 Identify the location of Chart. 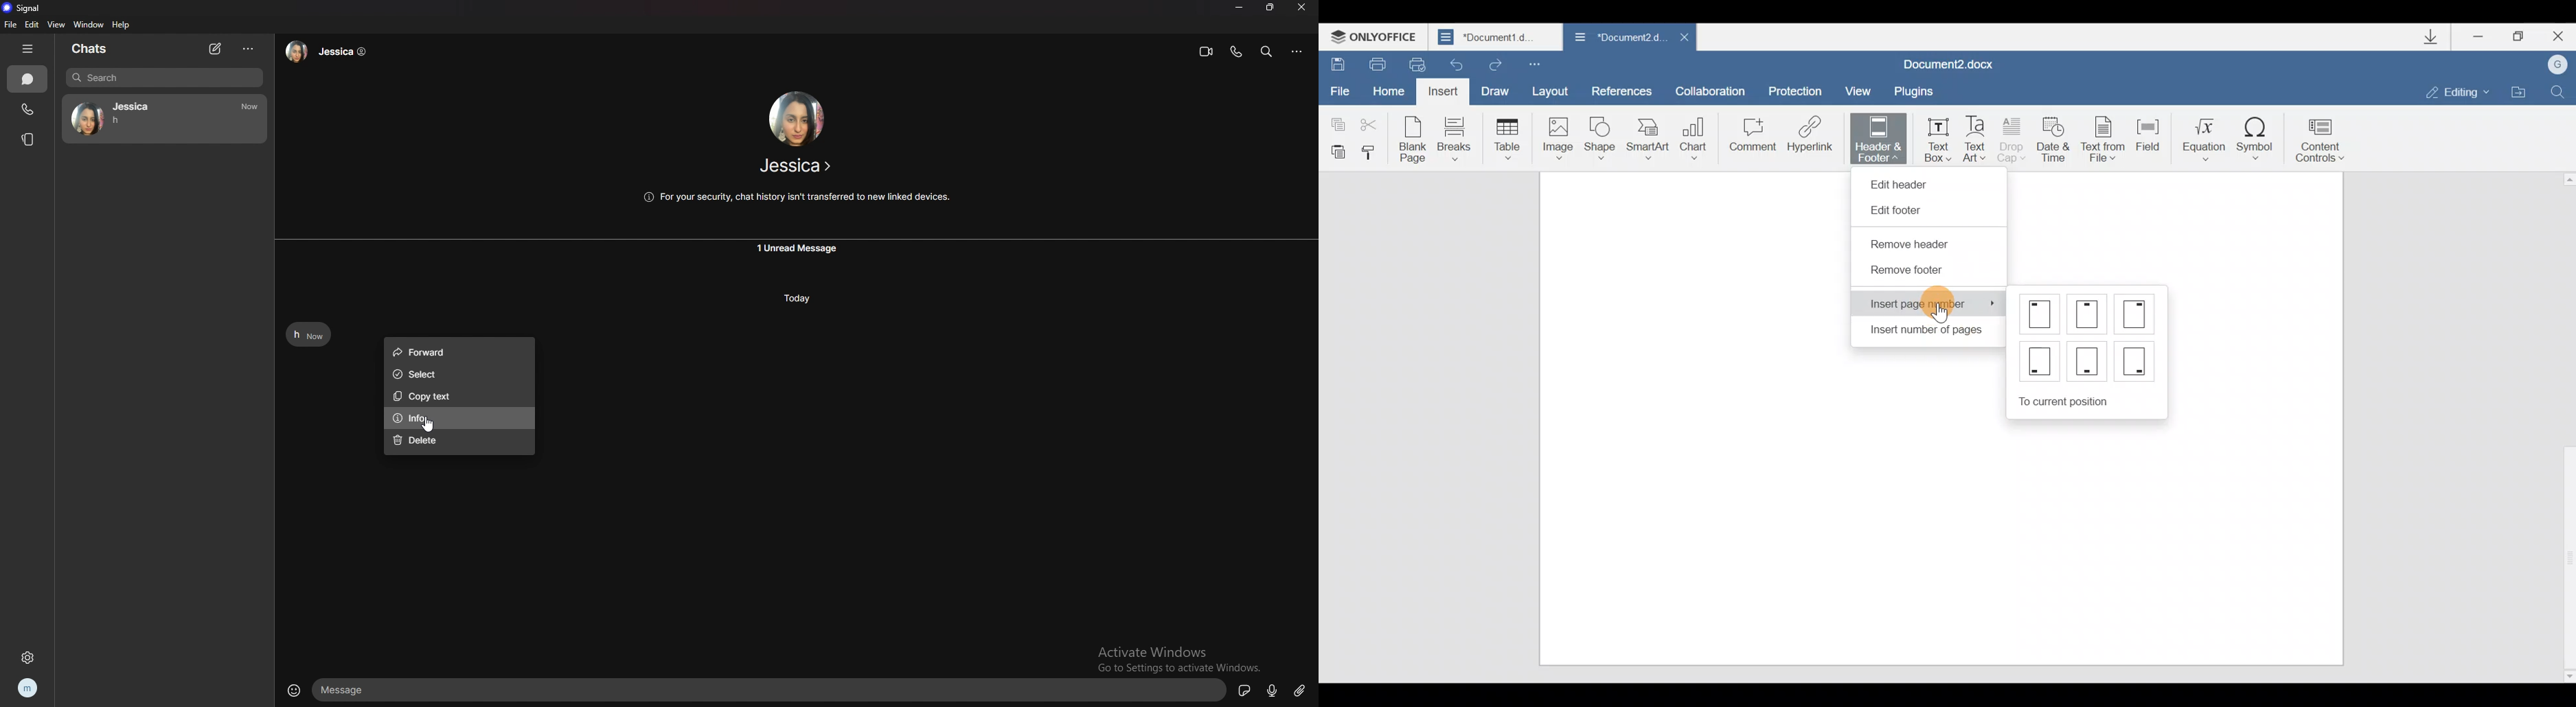
(1696, 134).